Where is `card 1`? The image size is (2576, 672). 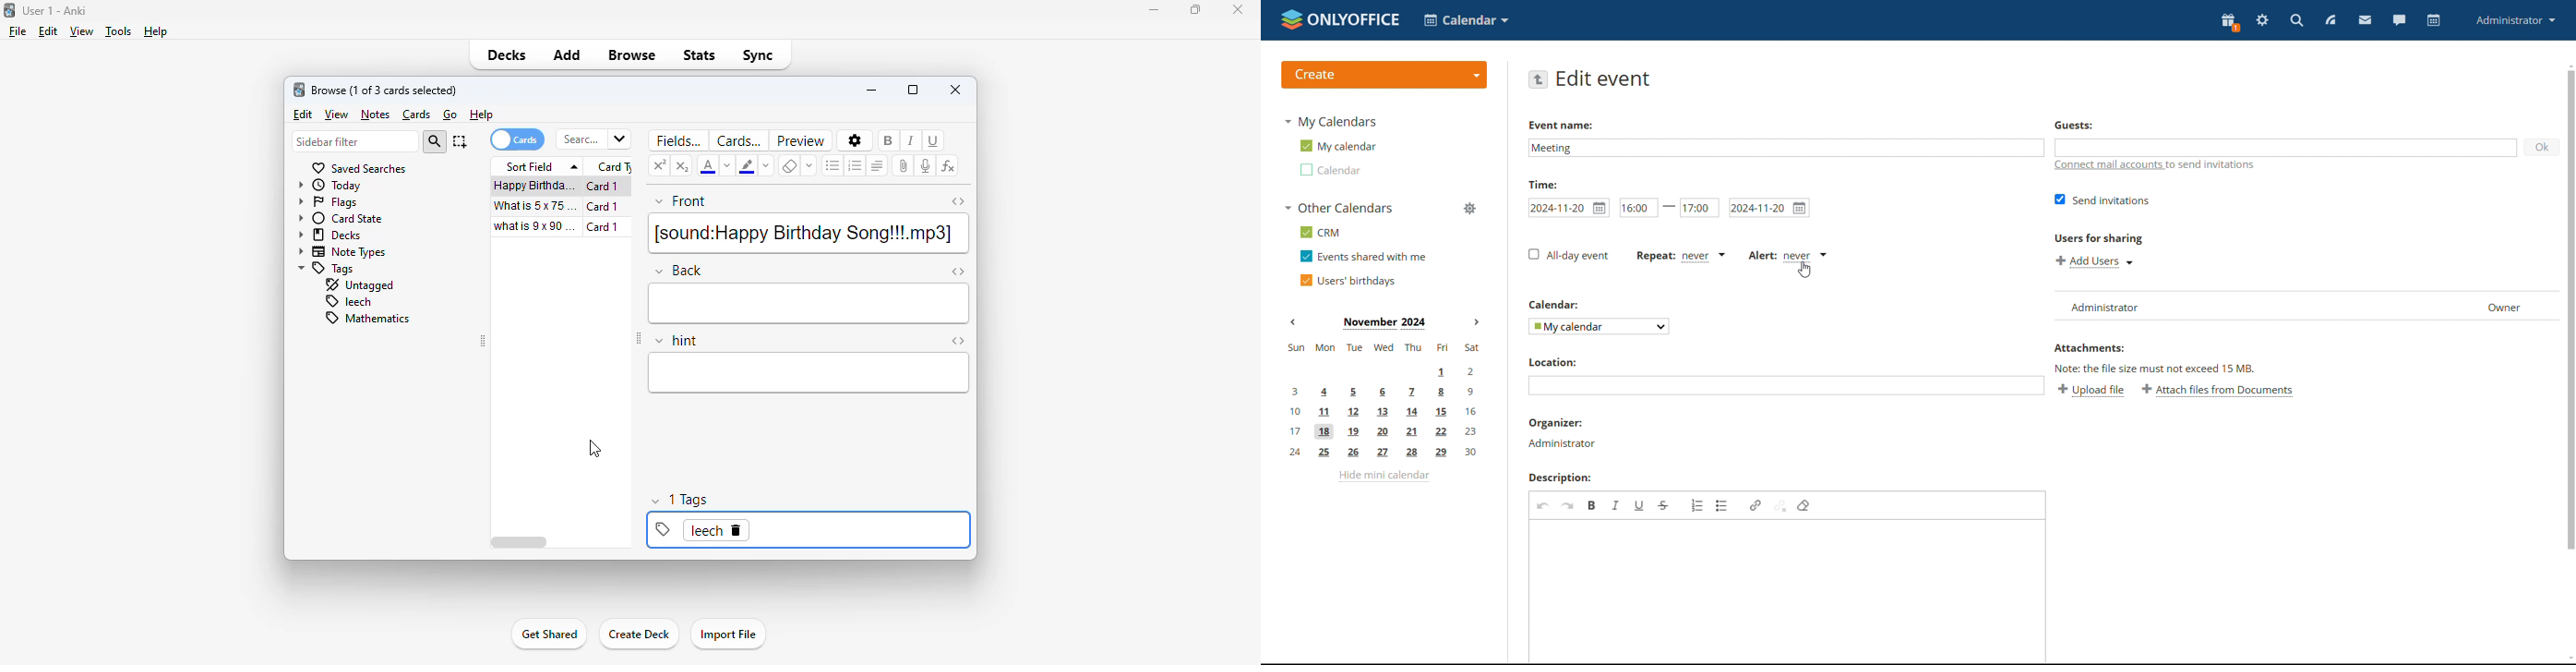
card 1 is located at coordinates (606, 187).